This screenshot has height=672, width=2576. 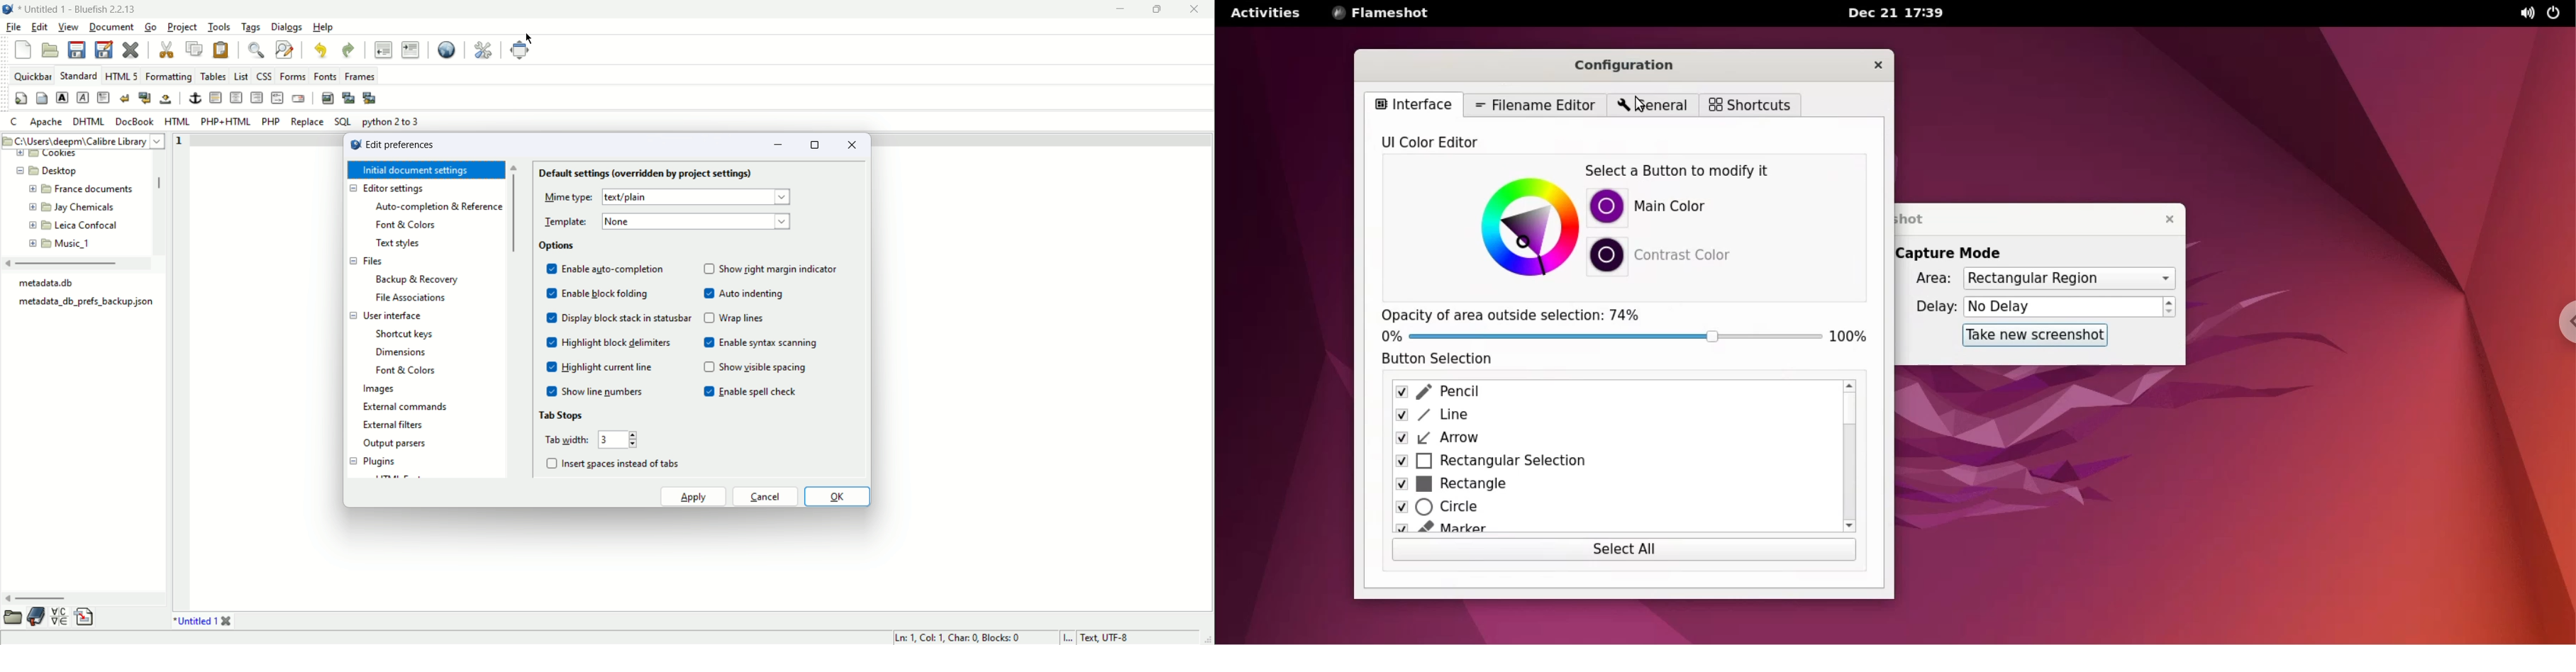 I want to click on copy, so click(x=195, y=50).